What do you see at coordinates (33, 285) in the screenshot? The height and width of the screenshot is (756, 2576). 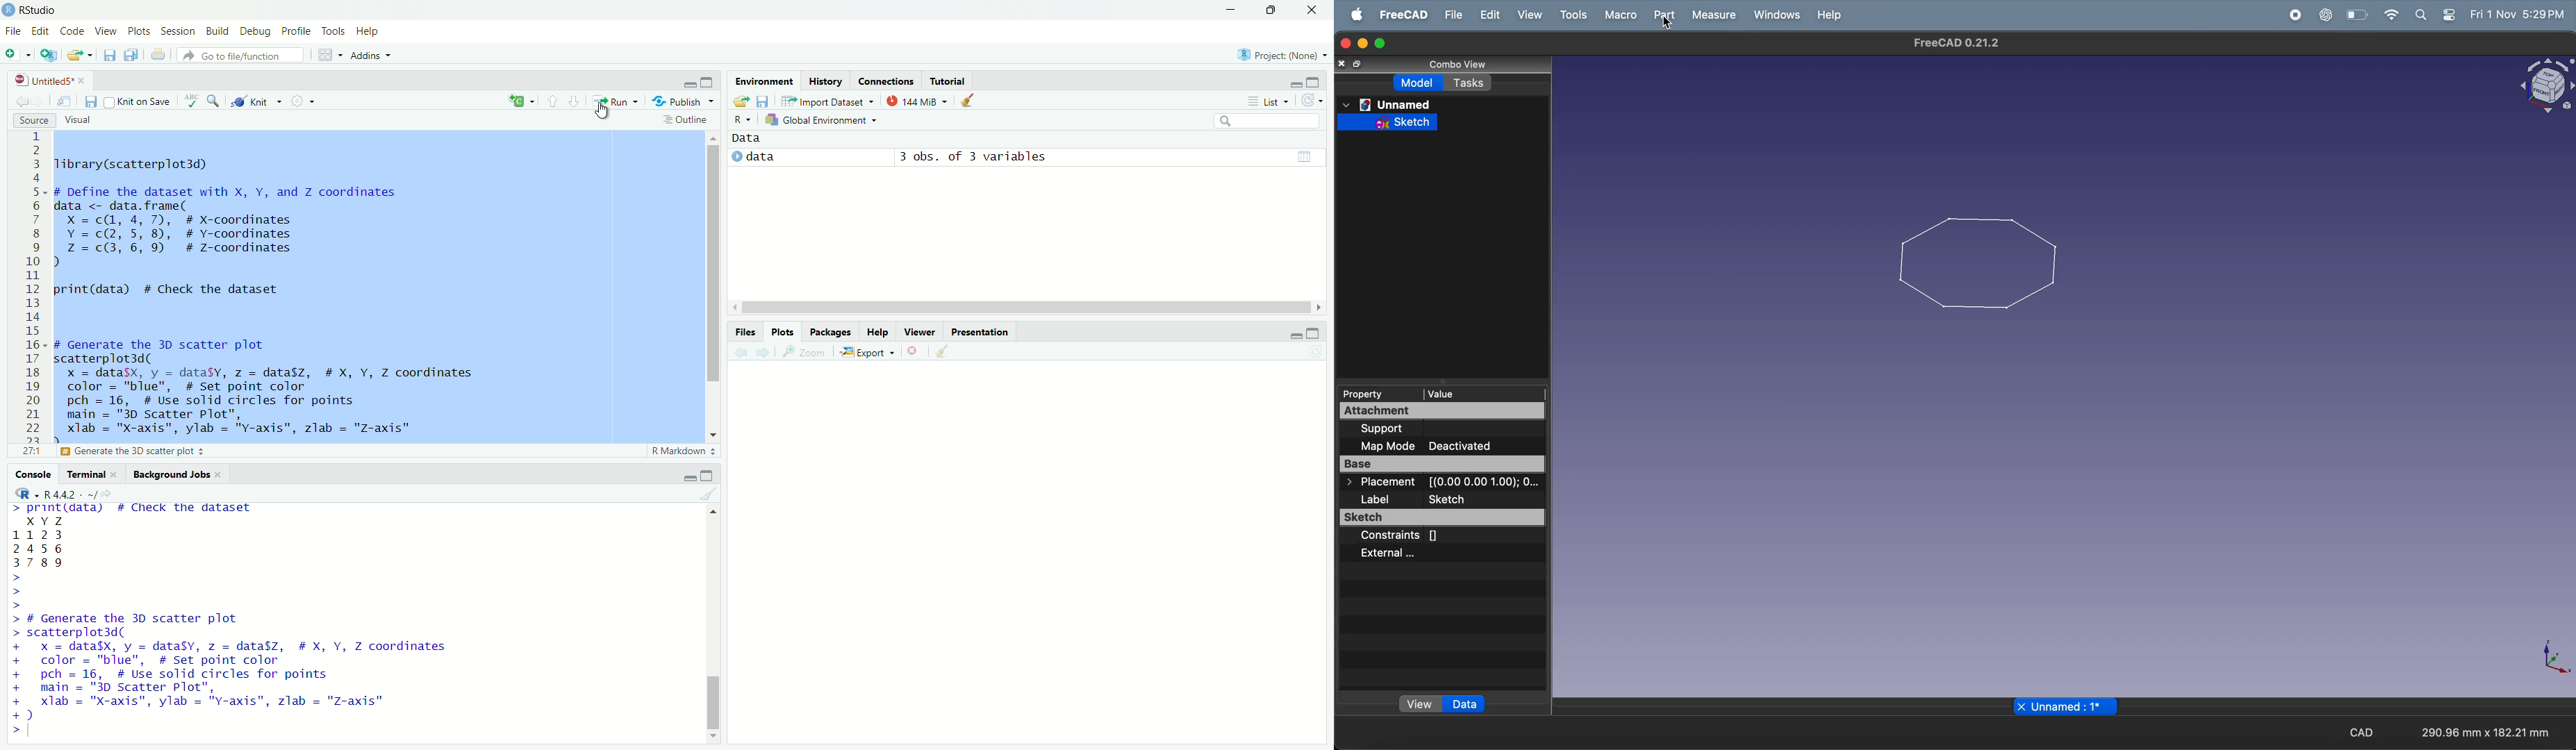 I see `line numbers` at bounding box center [33, 285].